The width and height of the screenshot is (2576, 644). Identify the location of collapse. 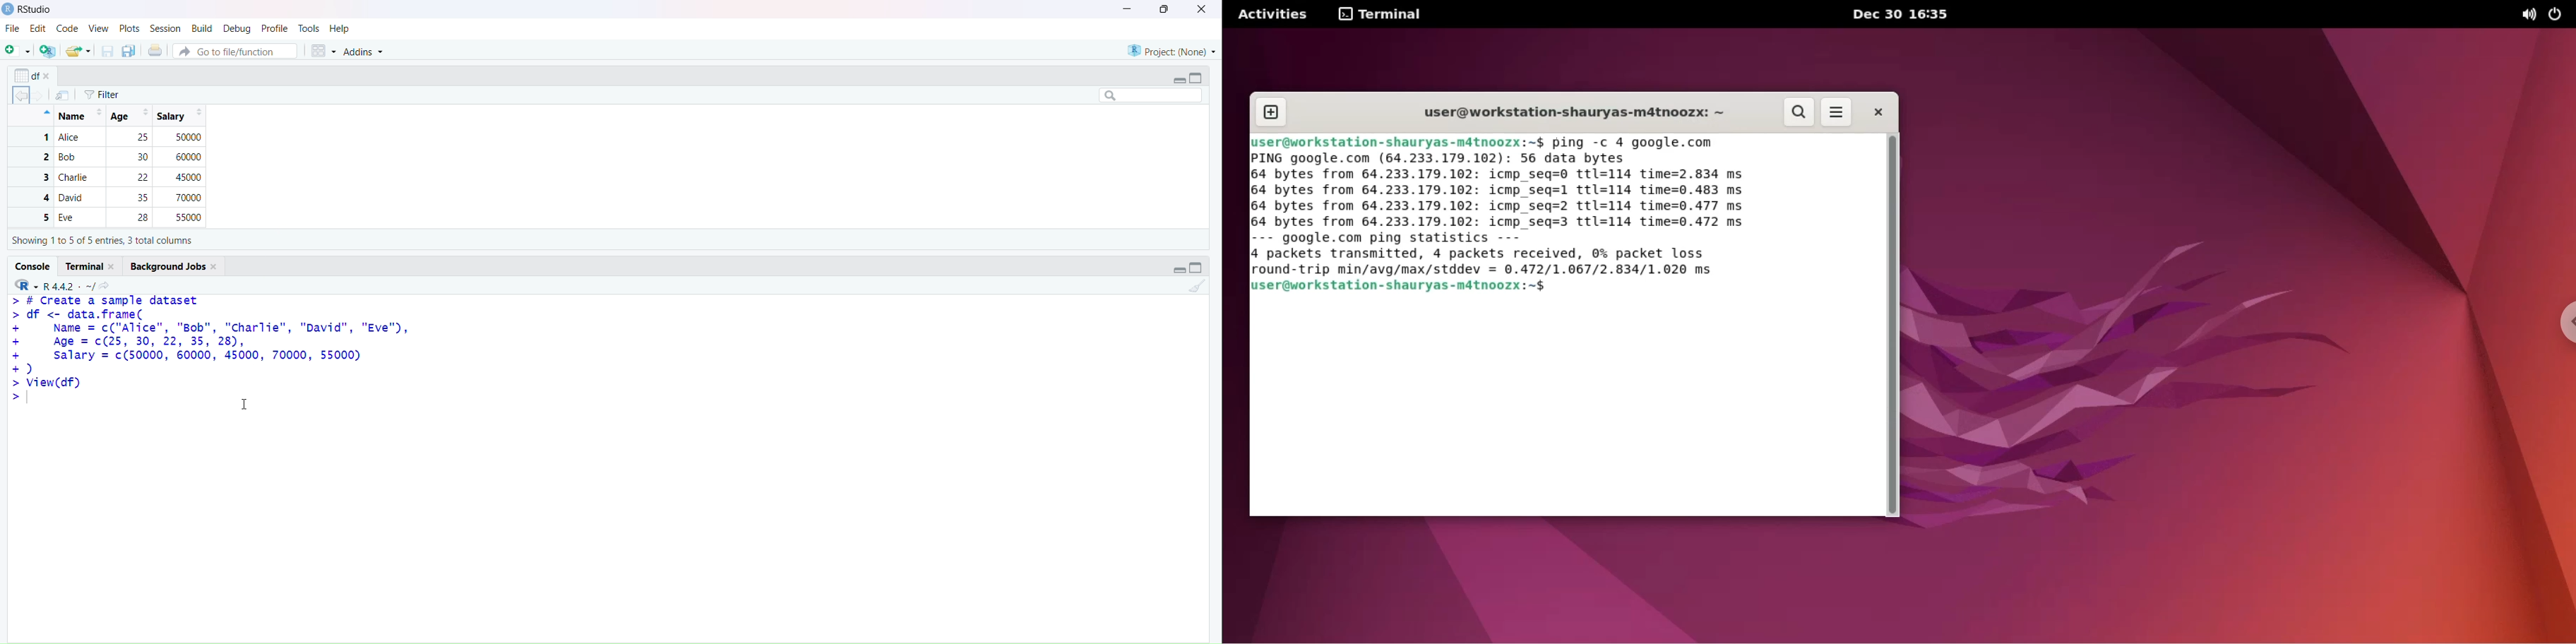
(1198, 269).